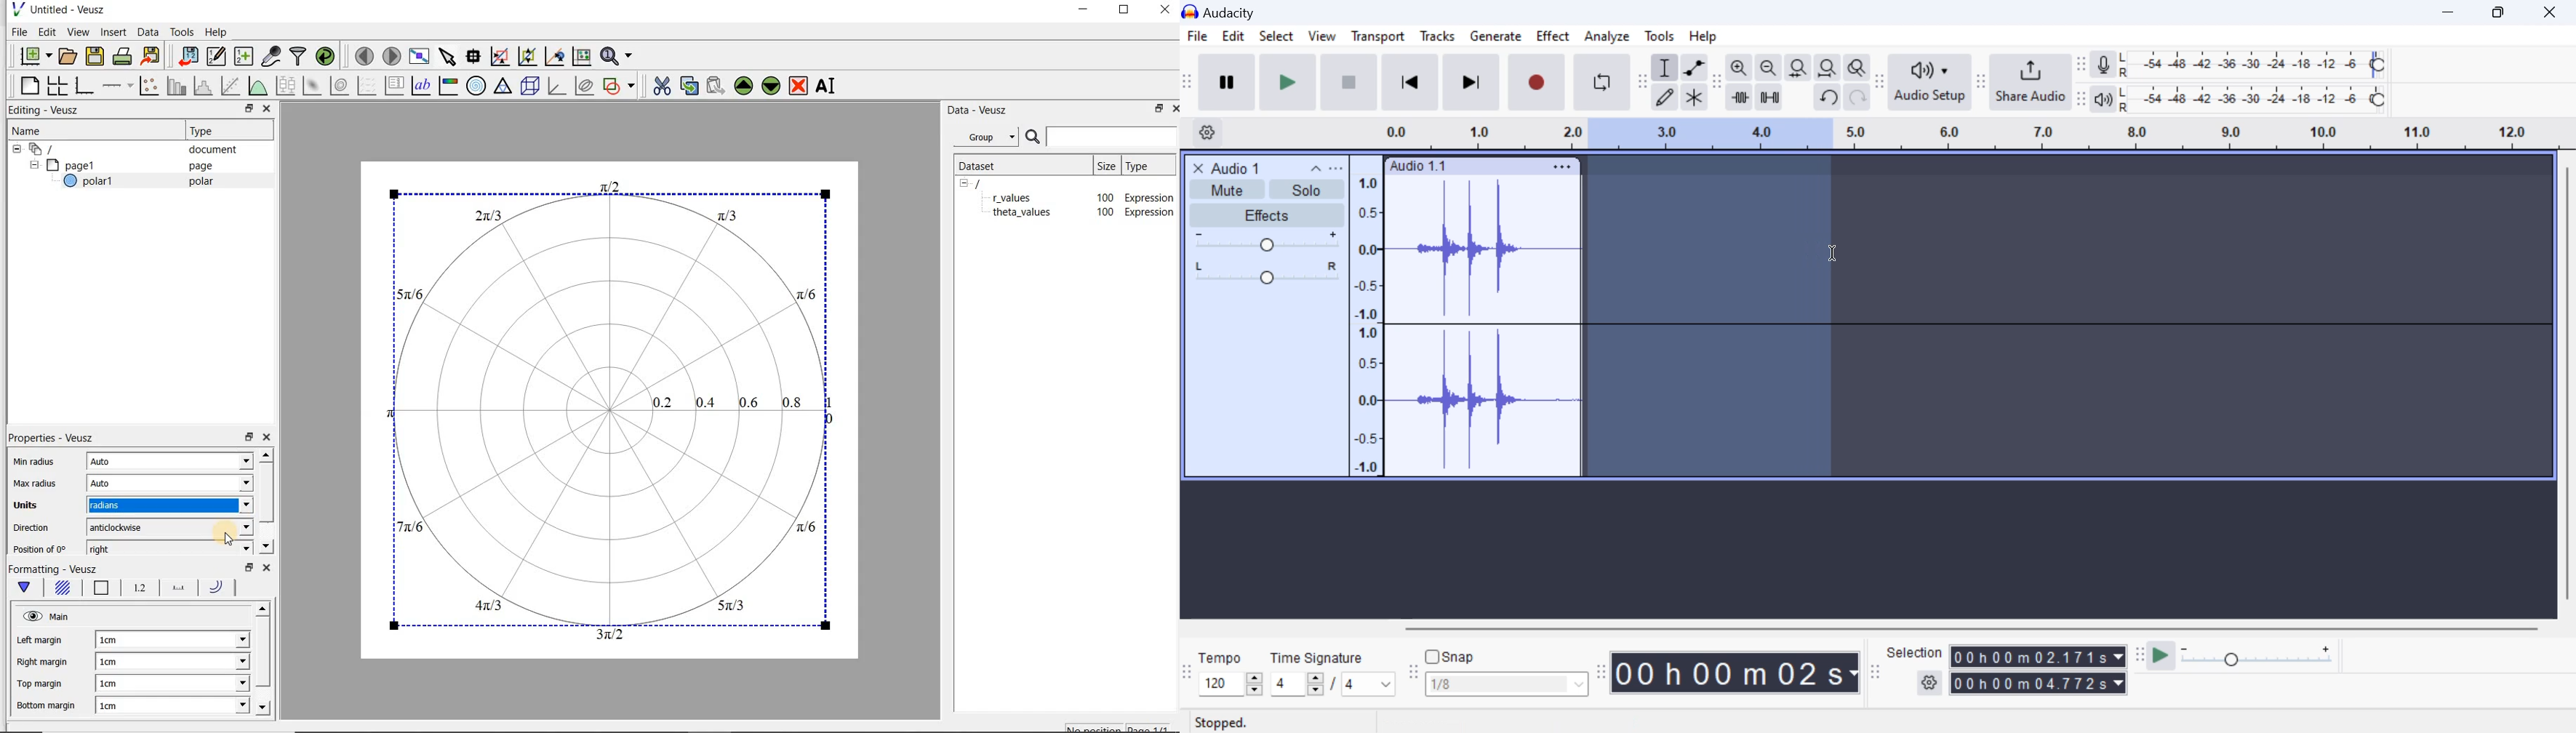 The width and height of the screenshot is (2576, 756). Describe the element at coordinates (1226, 12) in the screenshot. I see `Window Title` at that location.